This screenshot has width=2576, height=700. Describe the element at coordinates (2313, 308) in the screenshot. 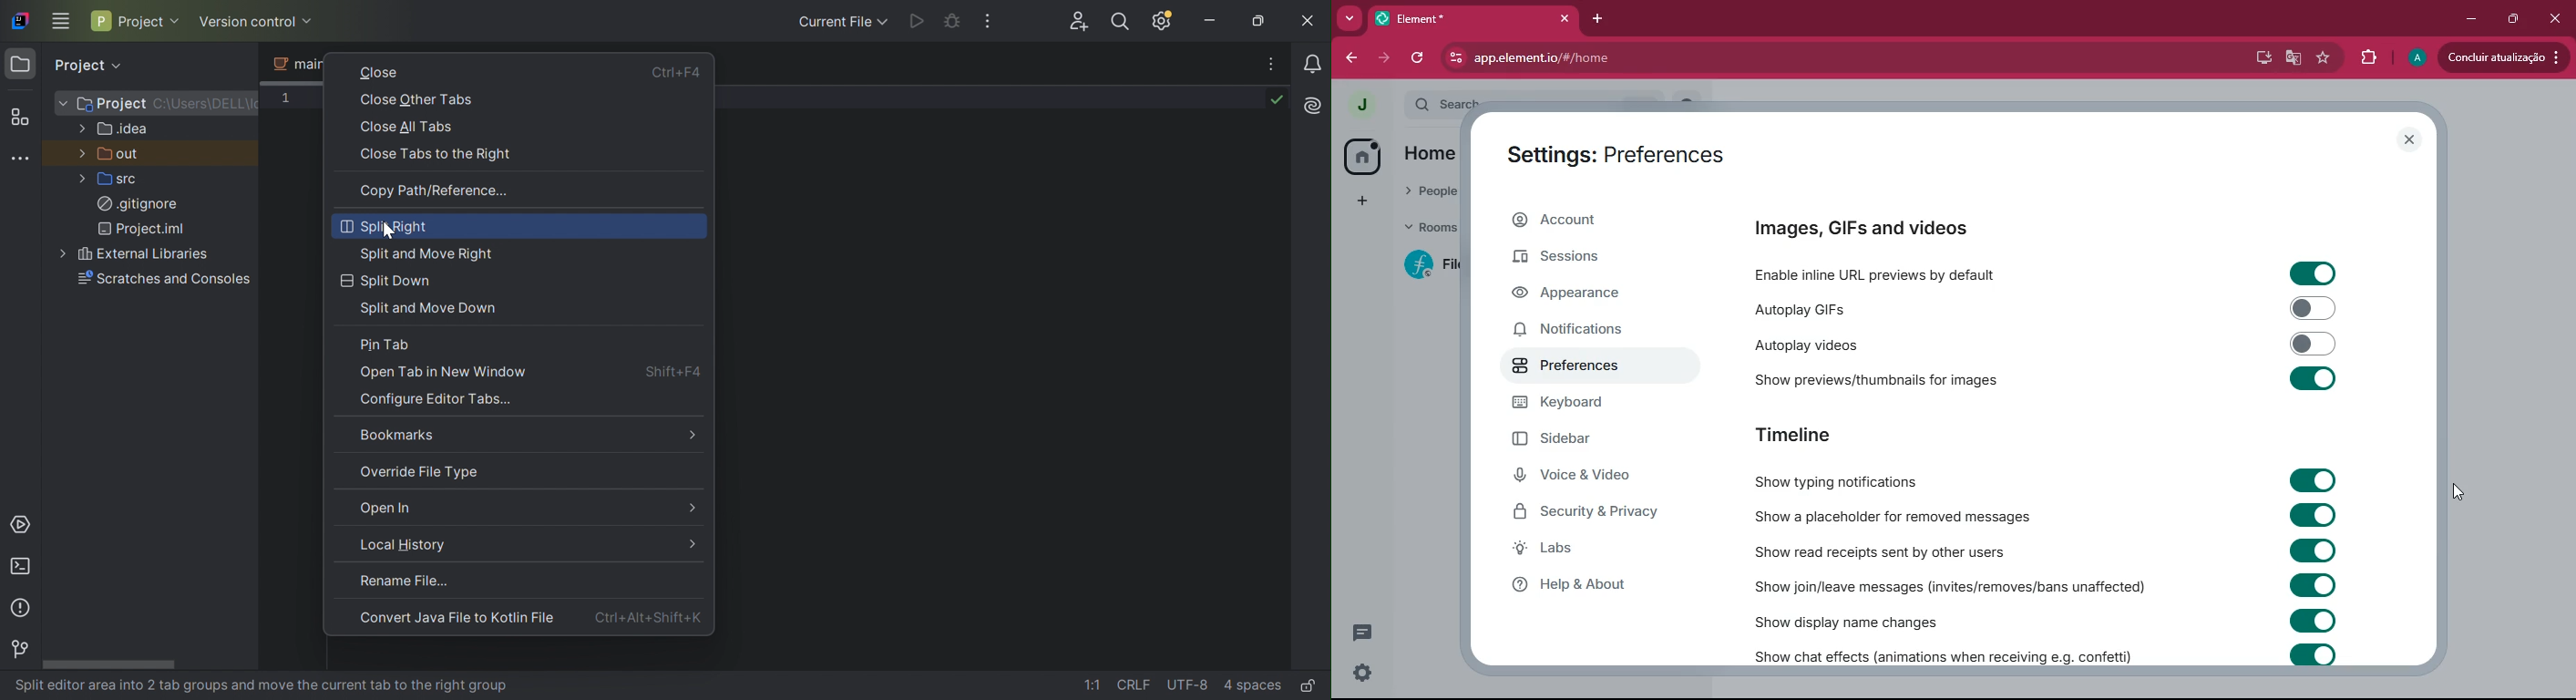

I see `toggle on/off` at that location.